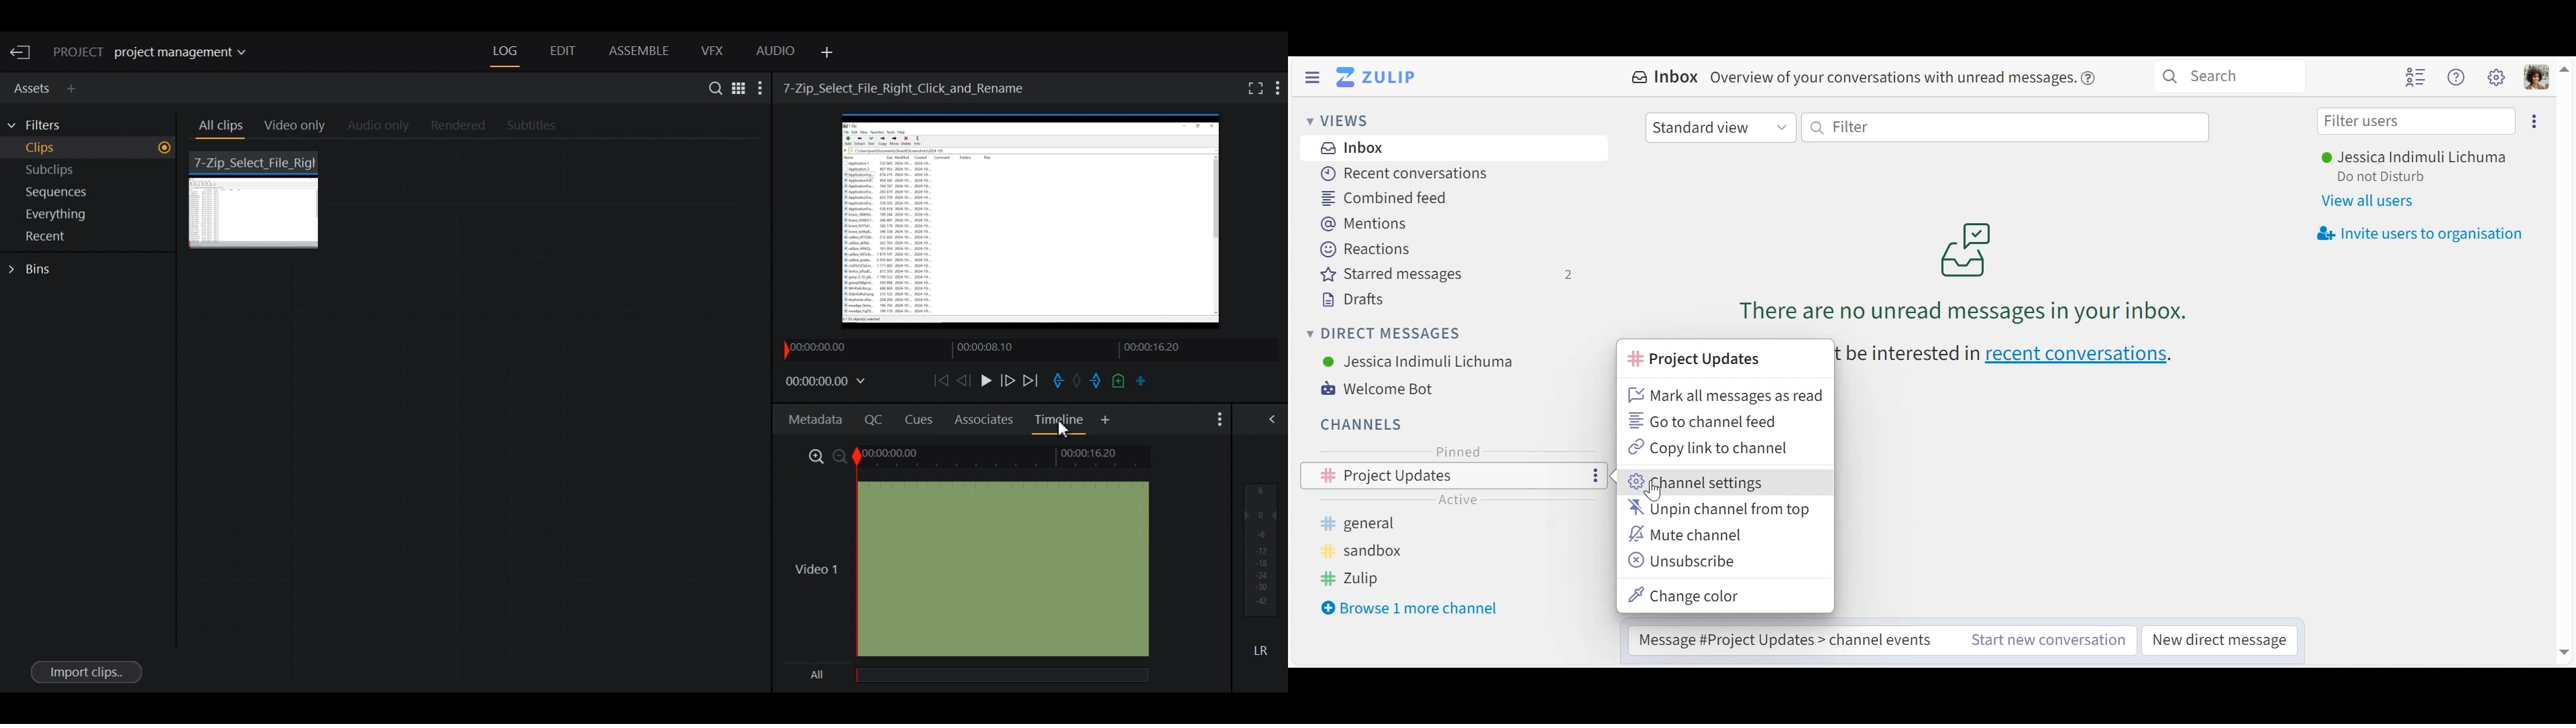 The image size is (2576, 728). Describe the element at coordinates (1275, 418) in the screenshot. I see `Show/Hide Full Audio mix` at that location.